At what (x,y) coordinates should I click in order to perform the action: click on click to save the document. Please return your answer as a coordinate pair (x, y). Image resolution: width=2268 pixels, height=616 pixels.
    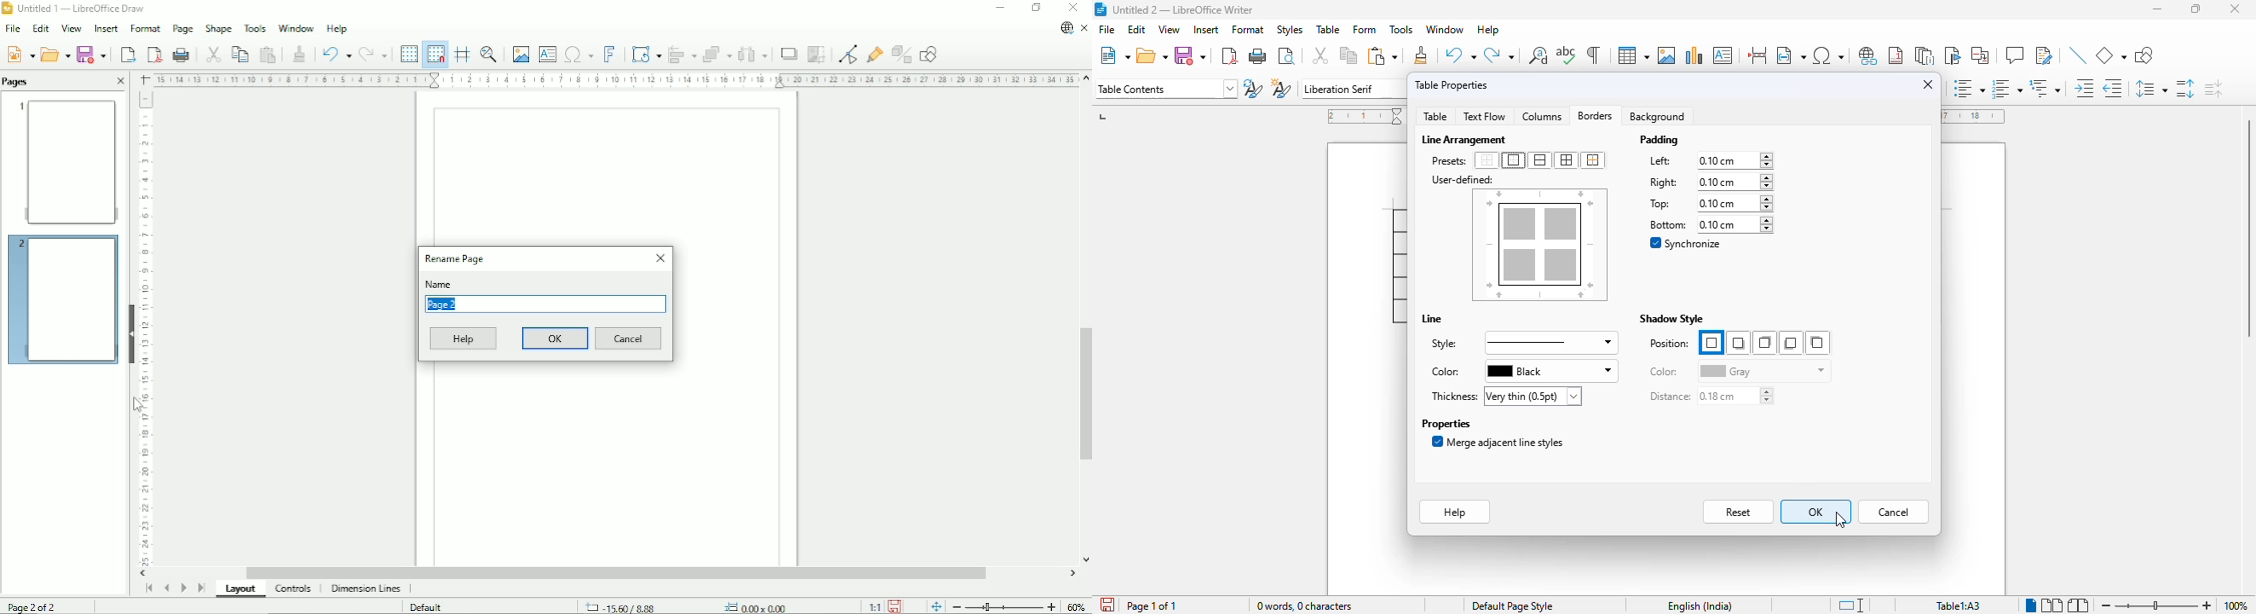
    Looking at the image, I should click on (1107, 605).